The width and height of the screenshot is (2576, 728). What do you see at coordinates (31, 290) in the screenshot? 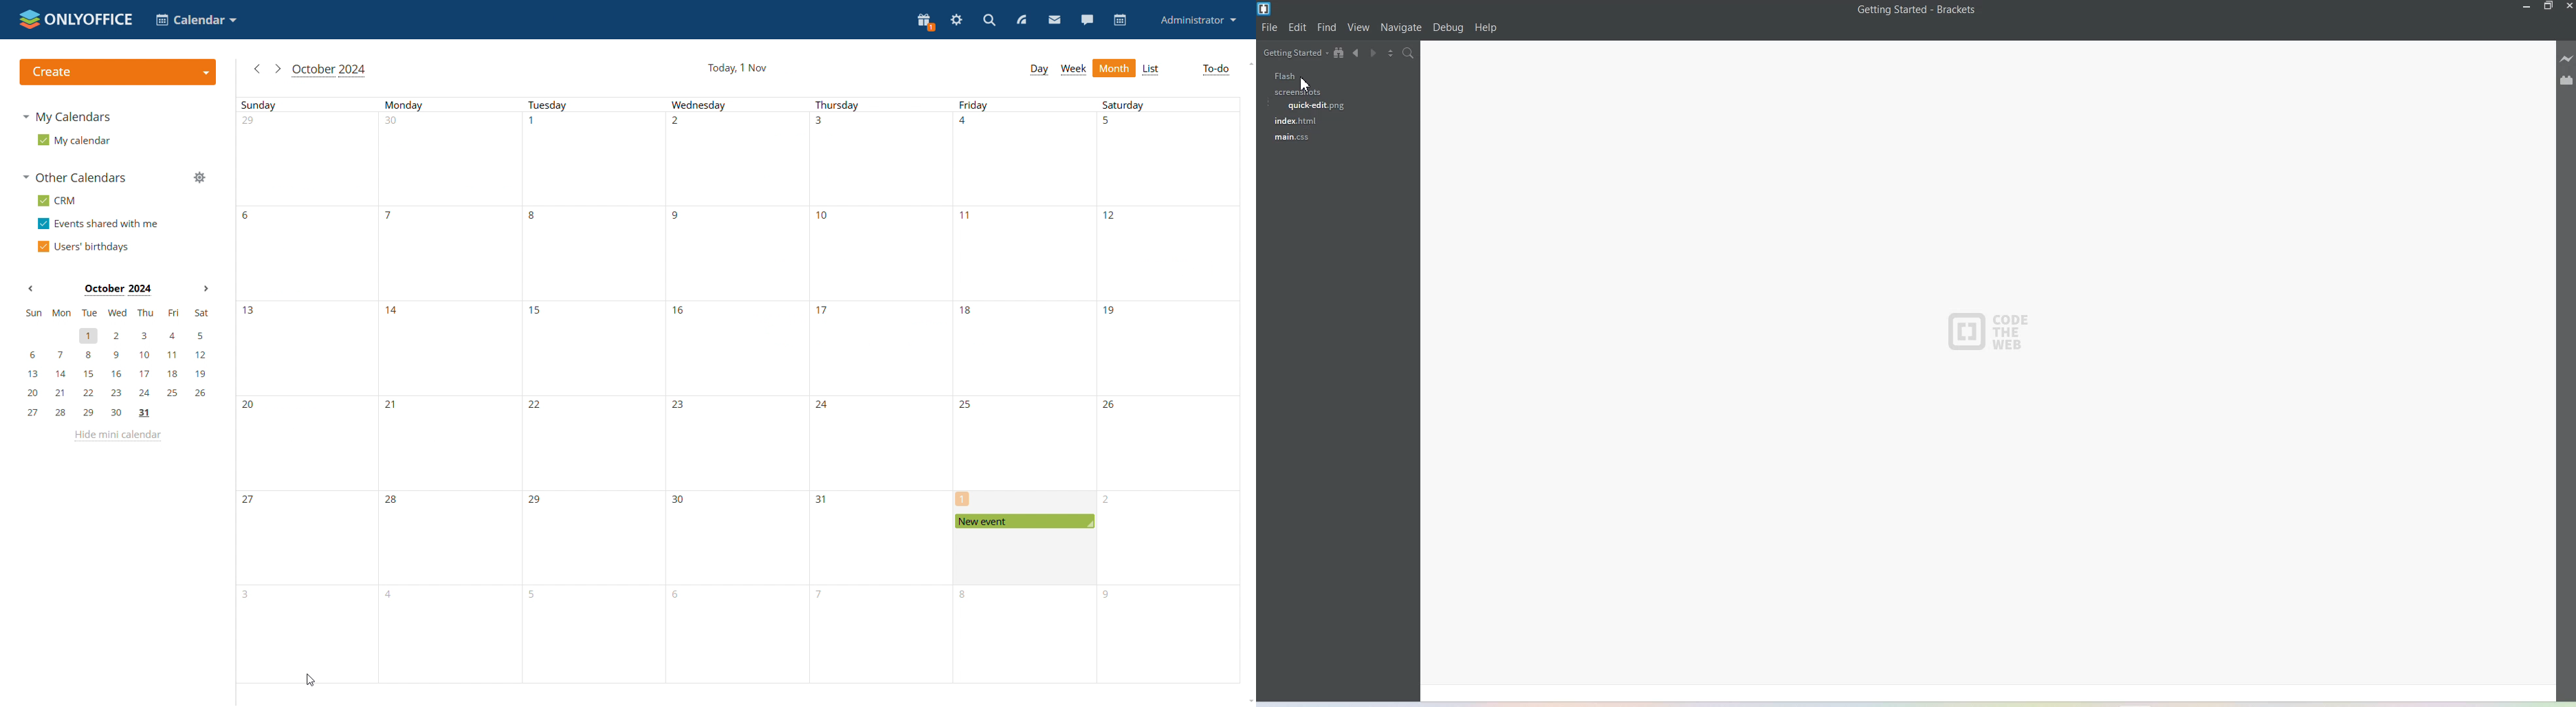
I see `Previous month` at bounding box center [31, 290].